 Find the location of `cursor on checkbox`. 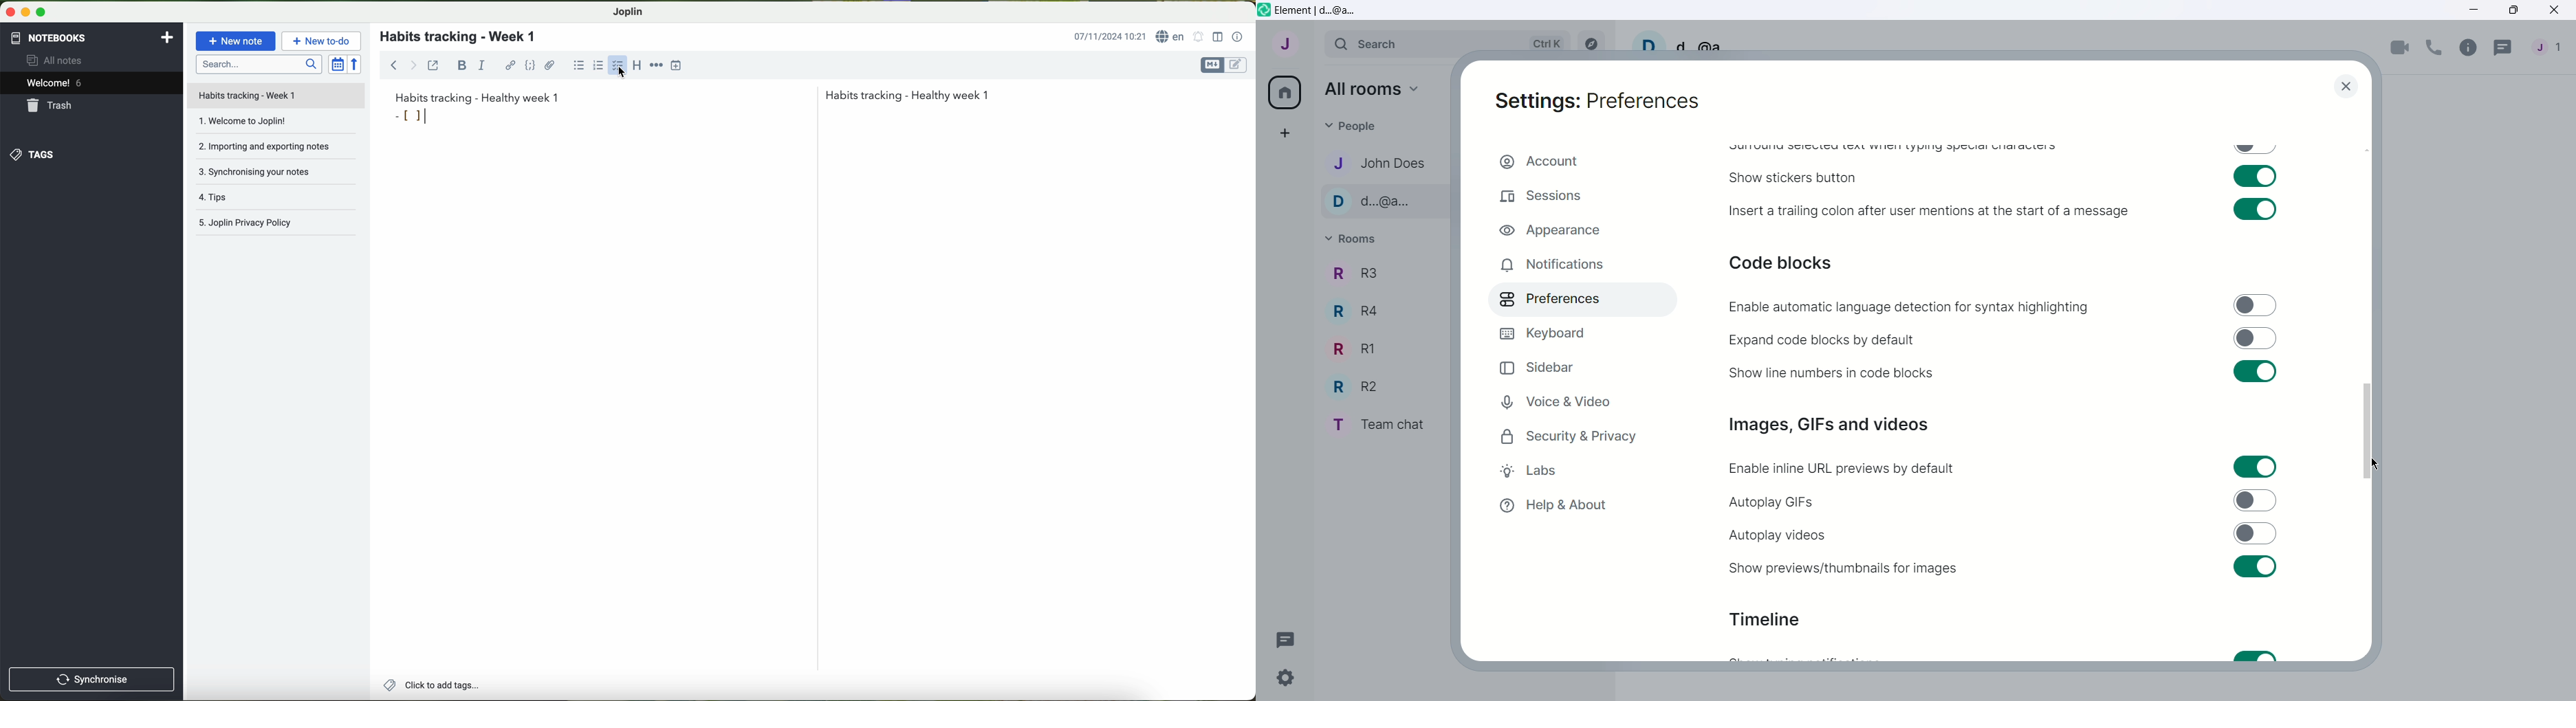

cursor on checkbox is located at coordinates (619, 68).